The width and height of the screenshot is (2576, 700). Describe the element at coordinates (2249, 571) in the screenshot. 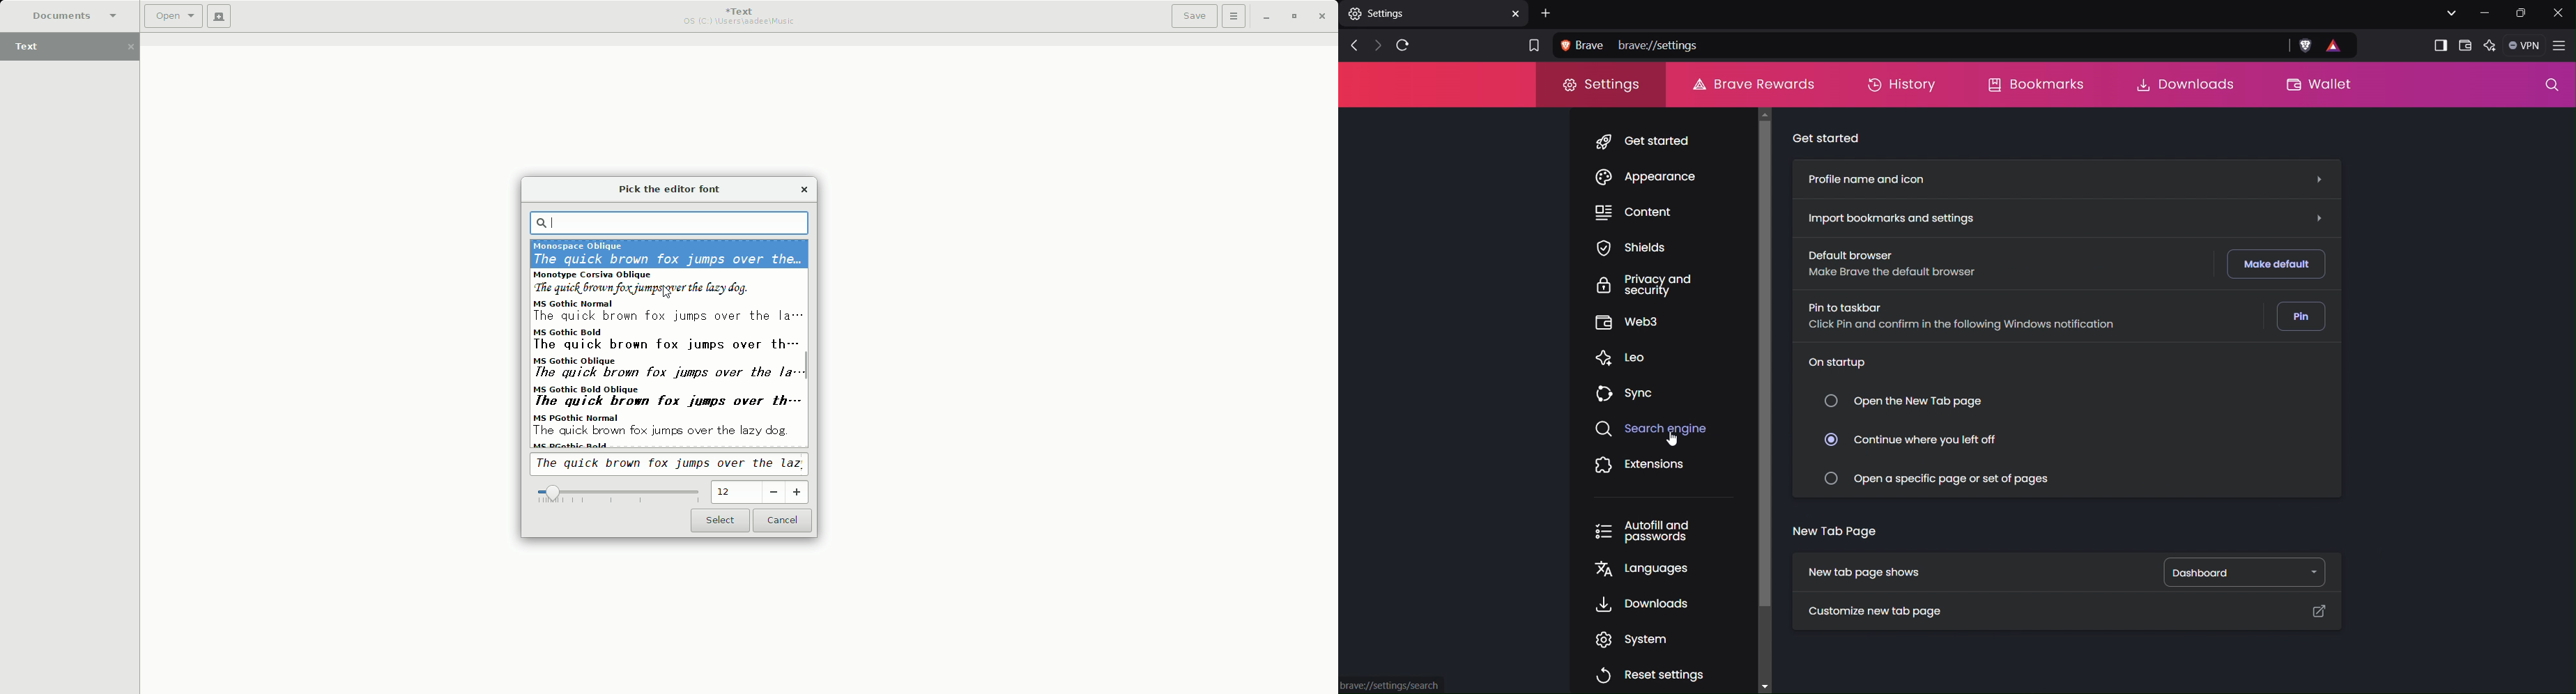

I see `Dashboard` at that location.